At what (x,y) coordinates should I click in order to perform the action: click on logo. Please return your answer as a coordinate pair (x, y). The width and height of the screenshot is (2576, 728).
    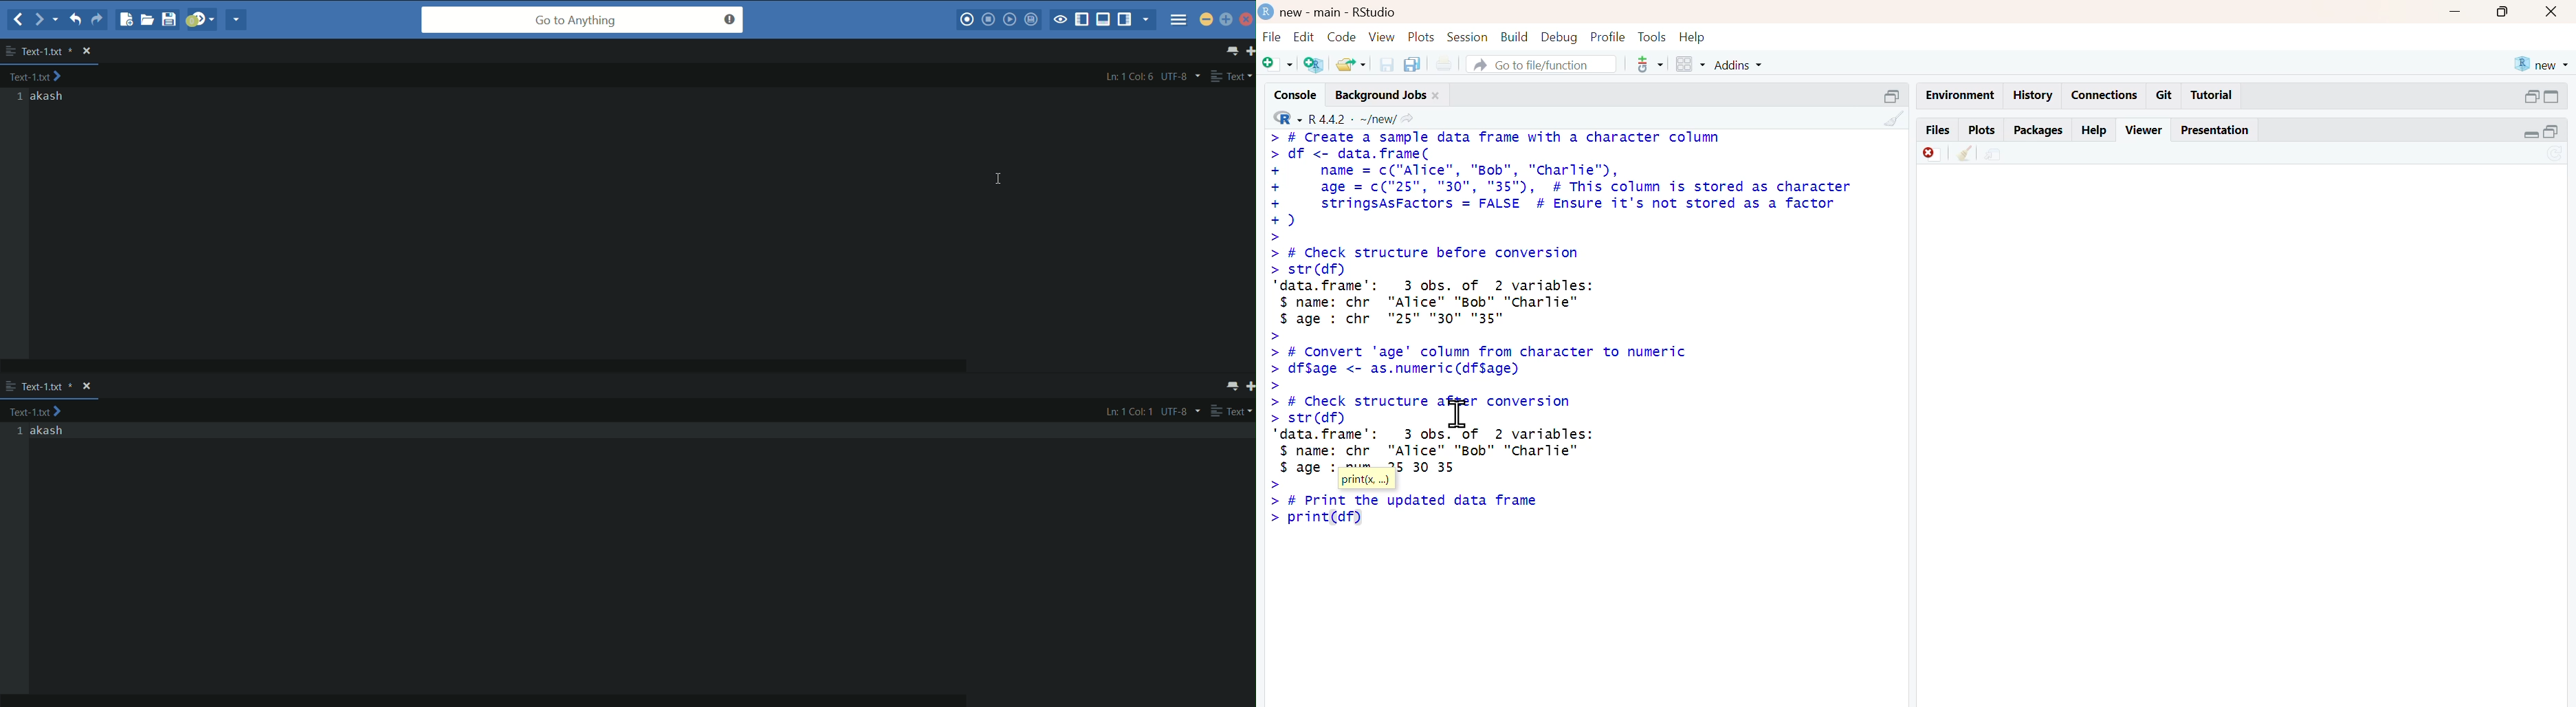
    Looking at the image, I should click on (1268, 11).